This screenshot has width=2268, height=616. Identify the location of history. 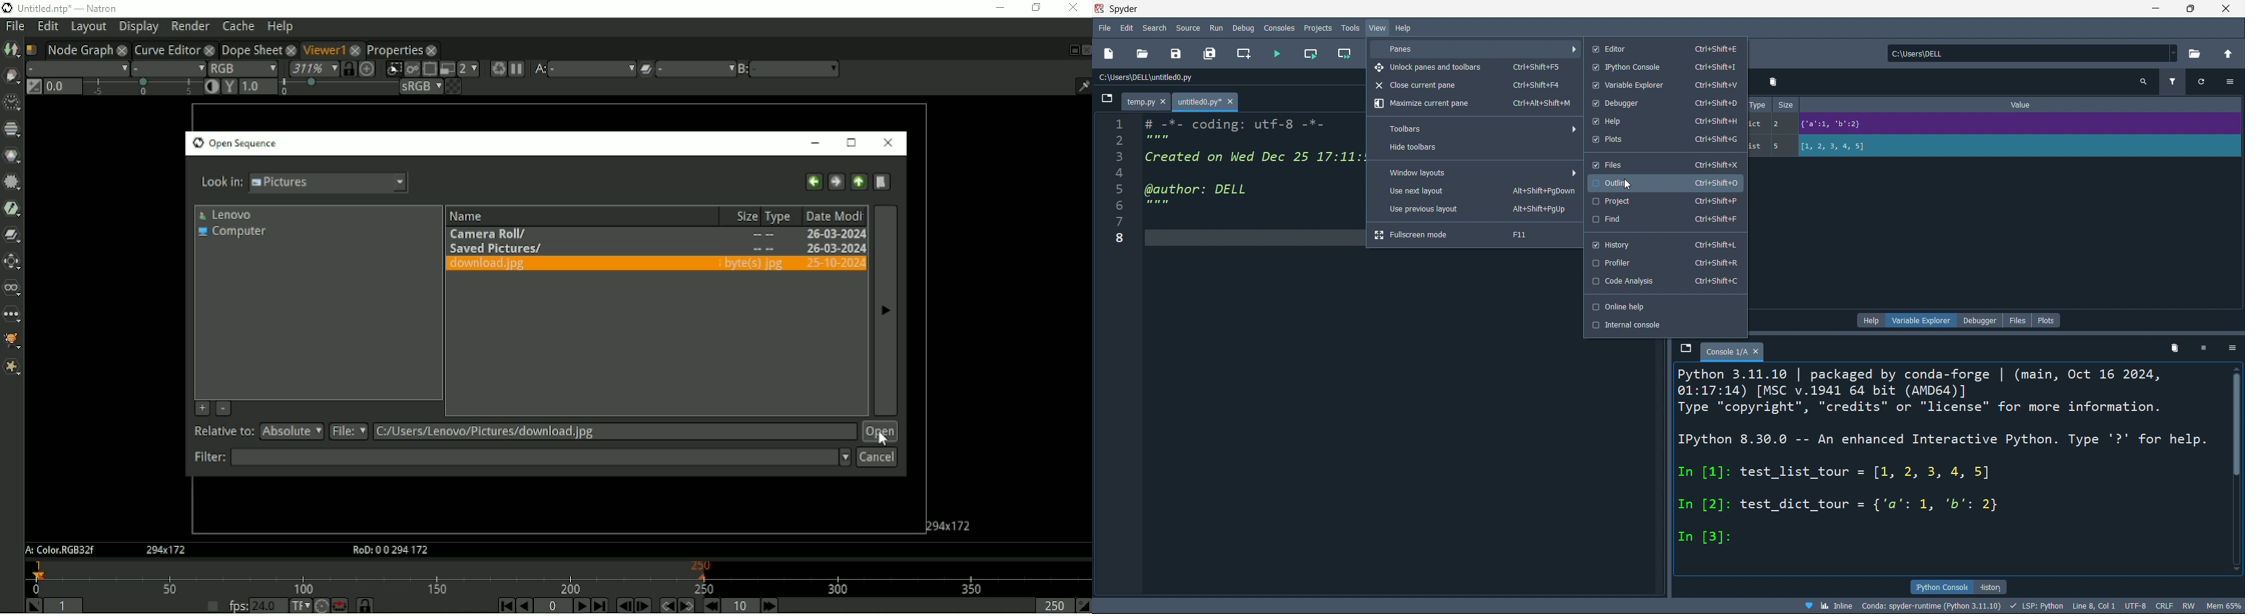
(1992, 587).